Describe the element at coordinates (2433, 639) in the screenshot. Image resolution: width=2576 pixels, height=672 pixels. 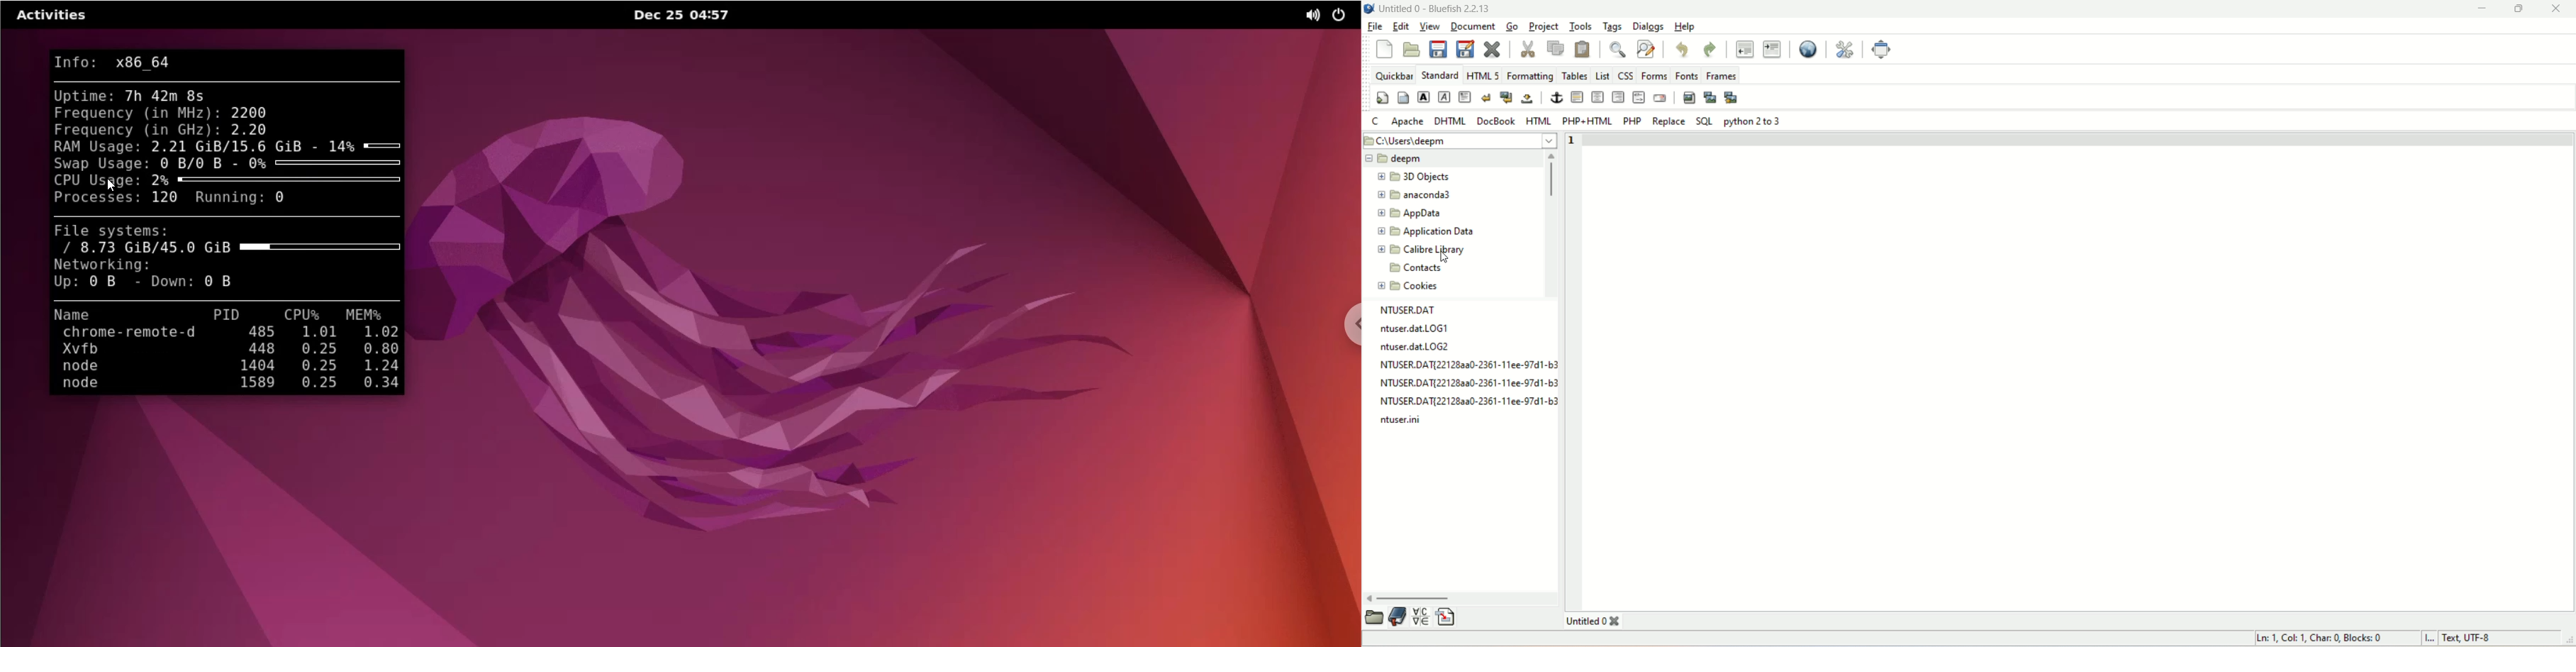
I see `I` at that location.